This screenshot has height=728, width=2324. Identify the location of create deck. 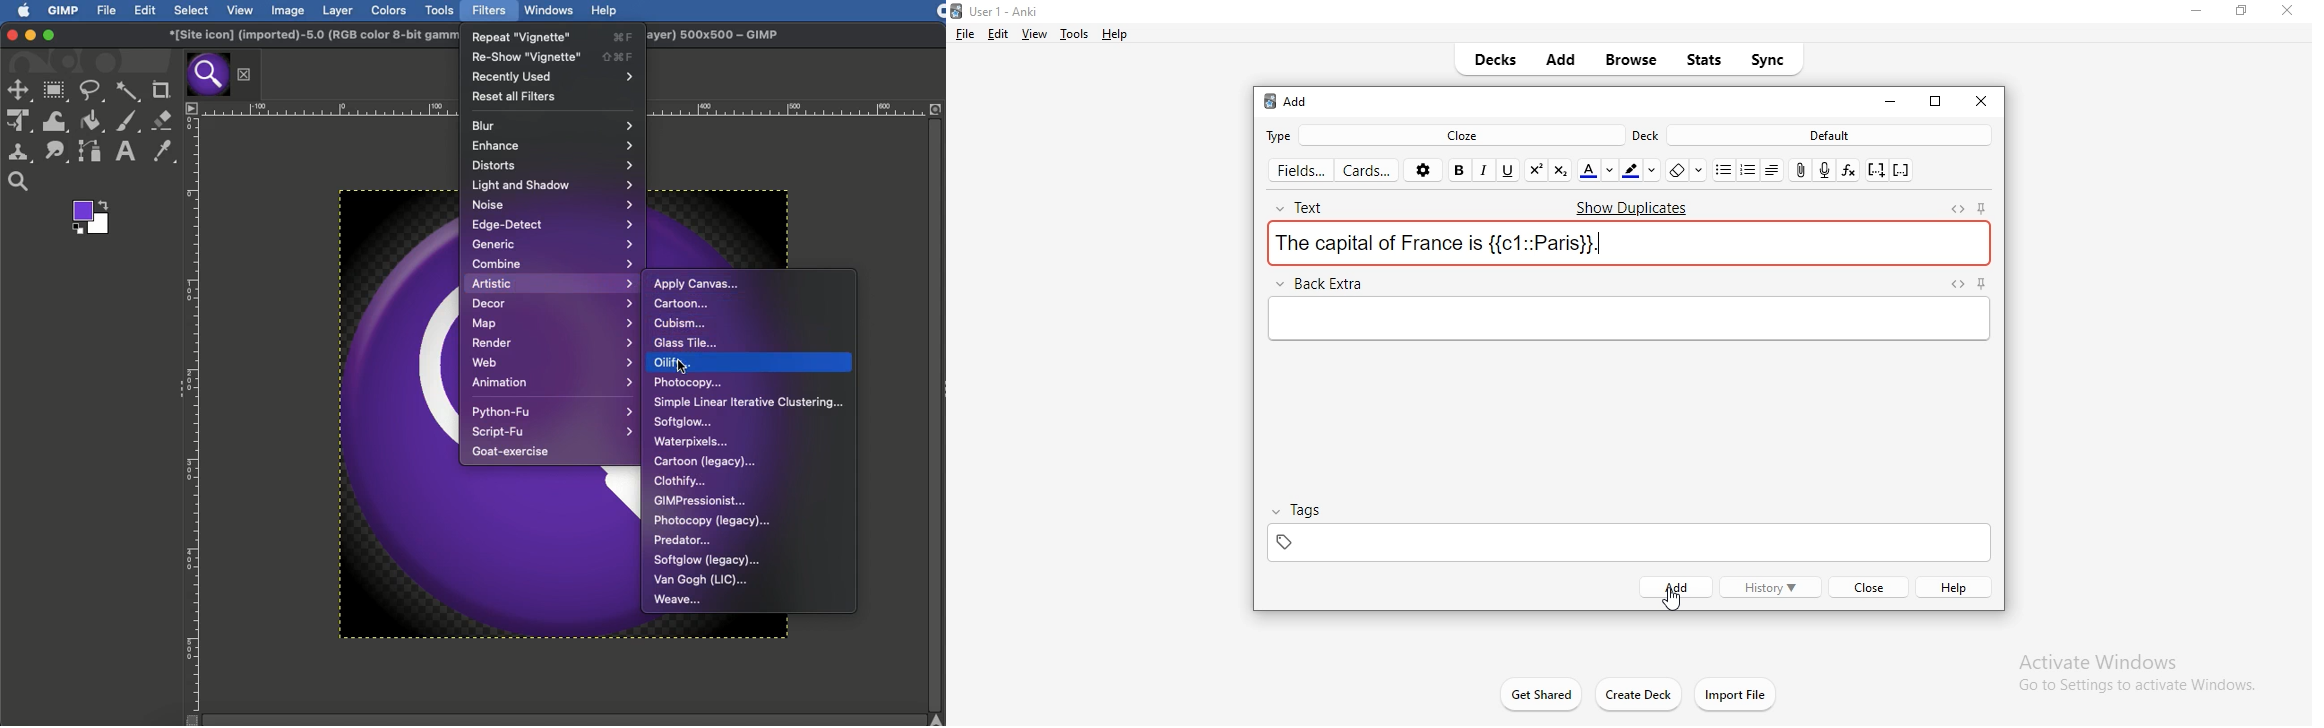
(1636, 696).